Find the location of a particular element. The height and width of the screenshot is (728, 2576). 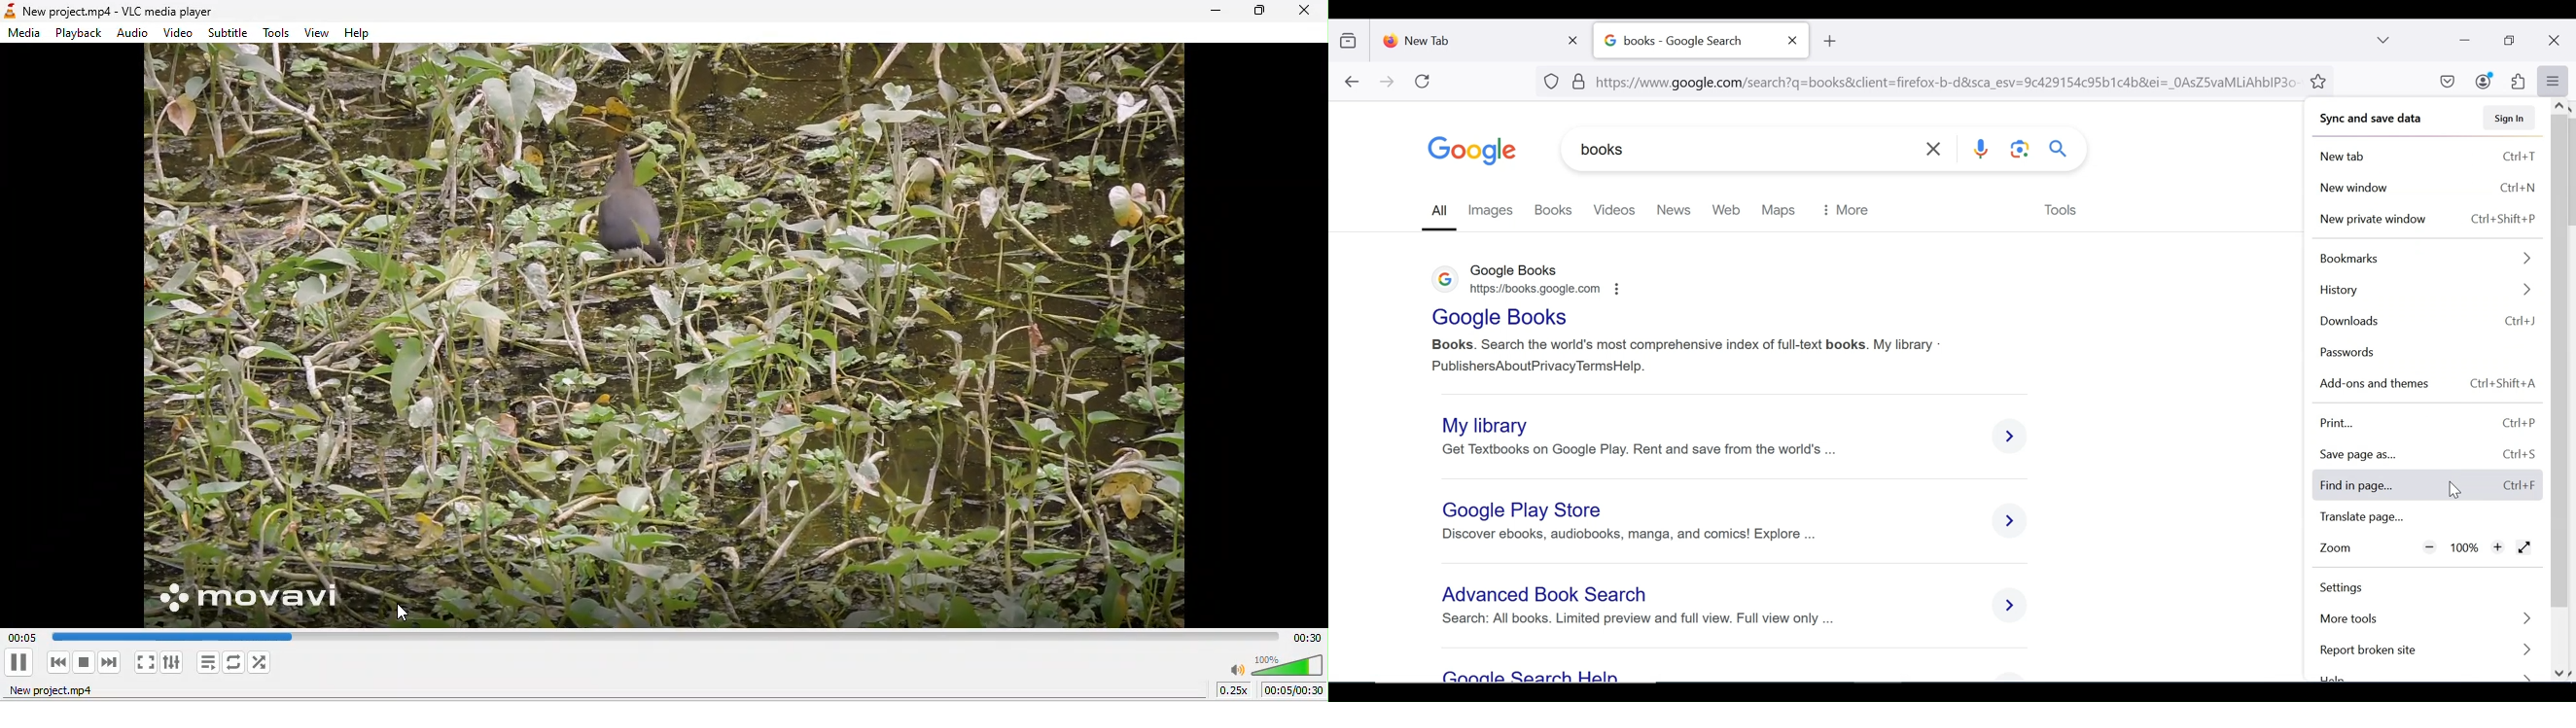

close window is located at coordinates (2555, 41).